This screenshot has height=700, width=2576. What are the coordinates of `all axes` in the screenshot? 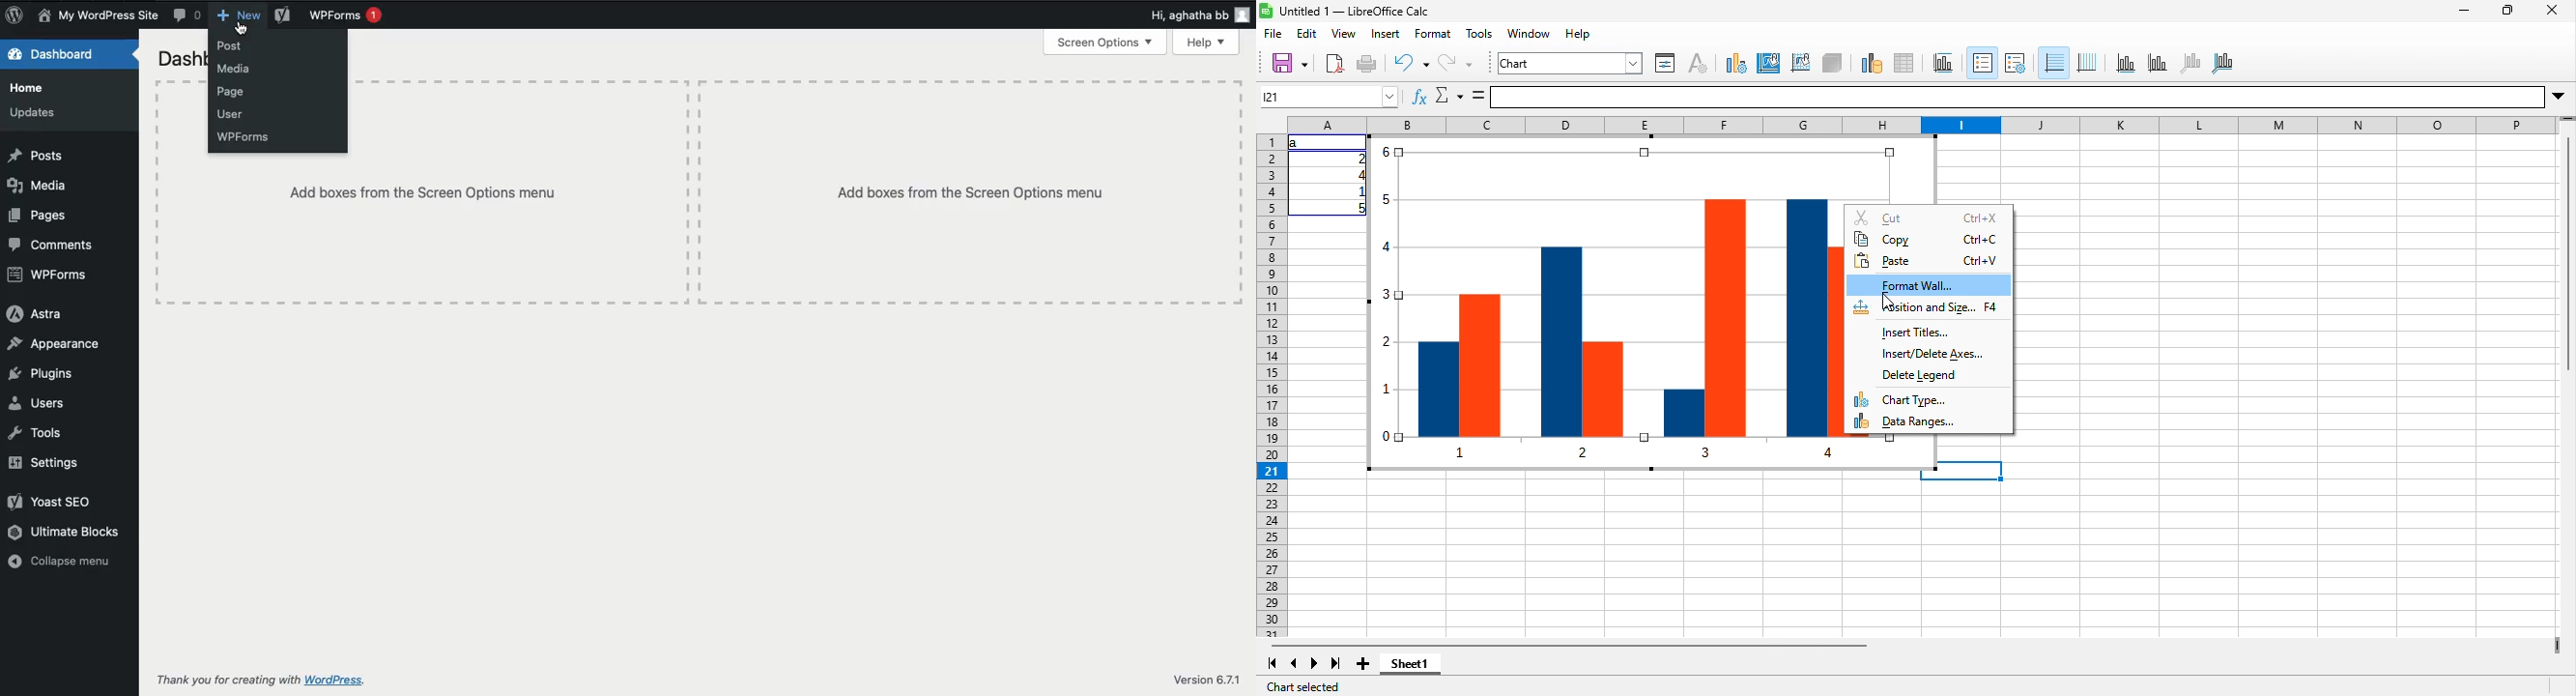 It's located at (2221, 65).